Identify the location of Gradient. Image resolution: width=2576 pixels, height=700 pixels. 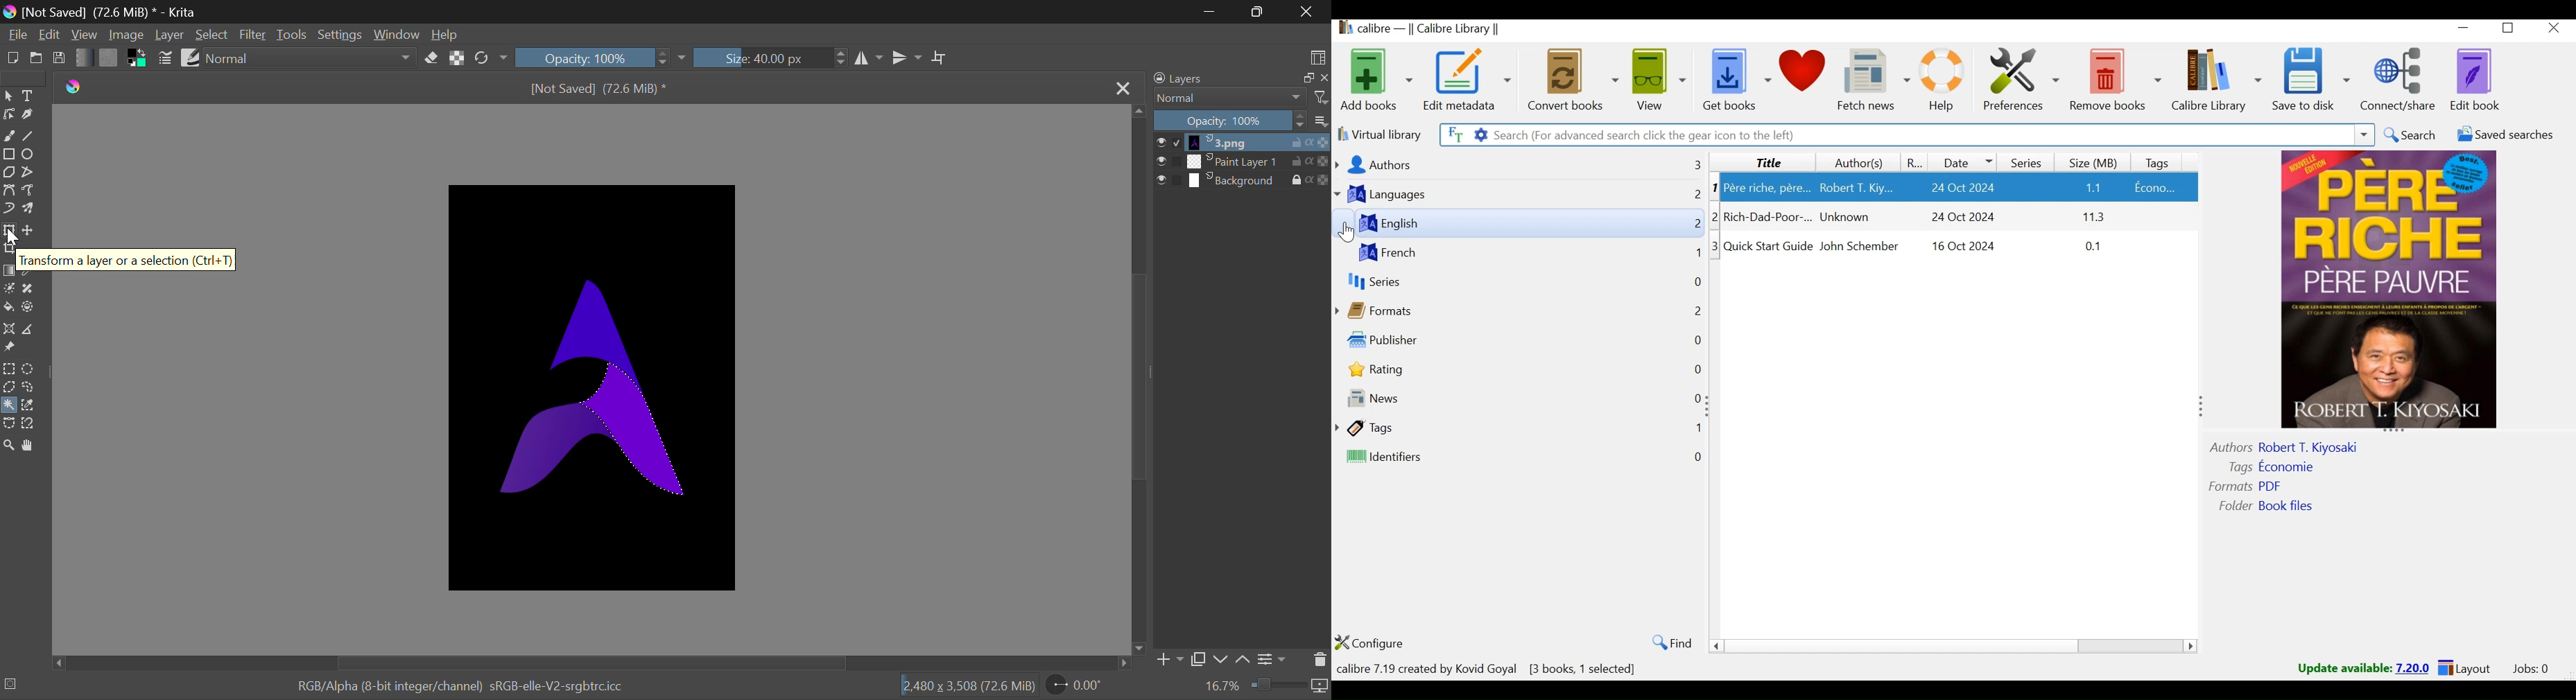
(83, 58).